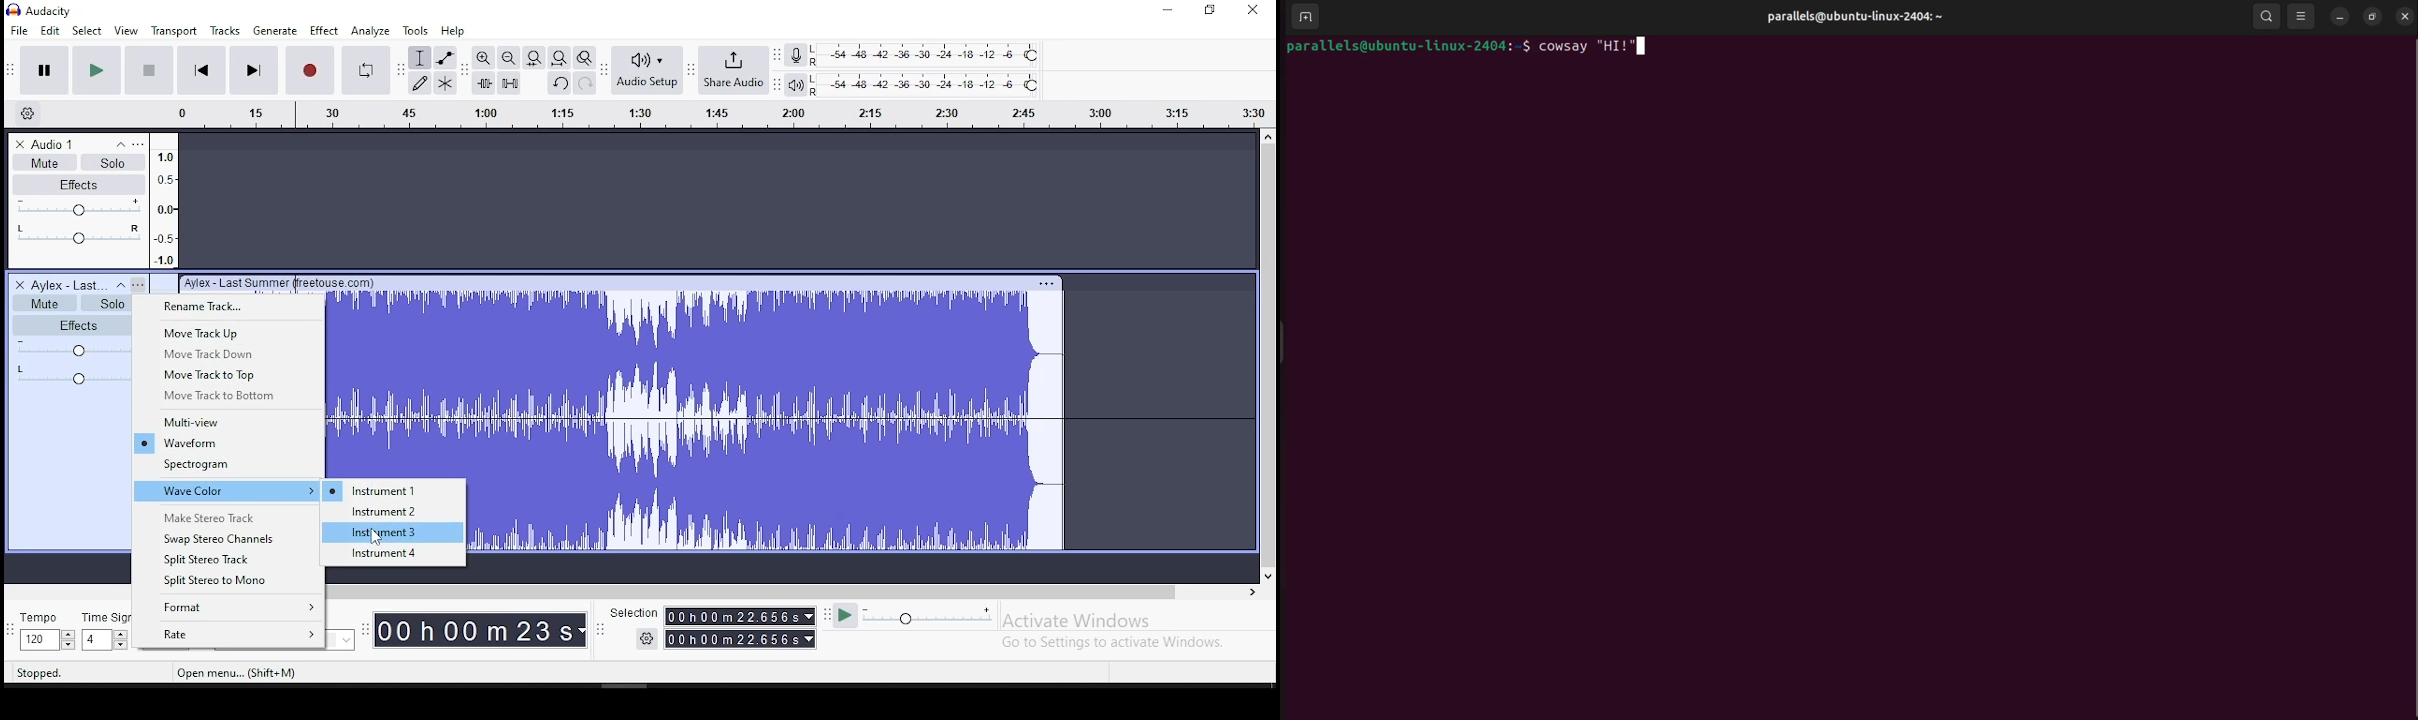 Image resolution: width=2436 pixels, height=728 pixels. What do you see at coordinates (149, 70) in the screenshot?
I see `stop` at bounding box center [149, 70].